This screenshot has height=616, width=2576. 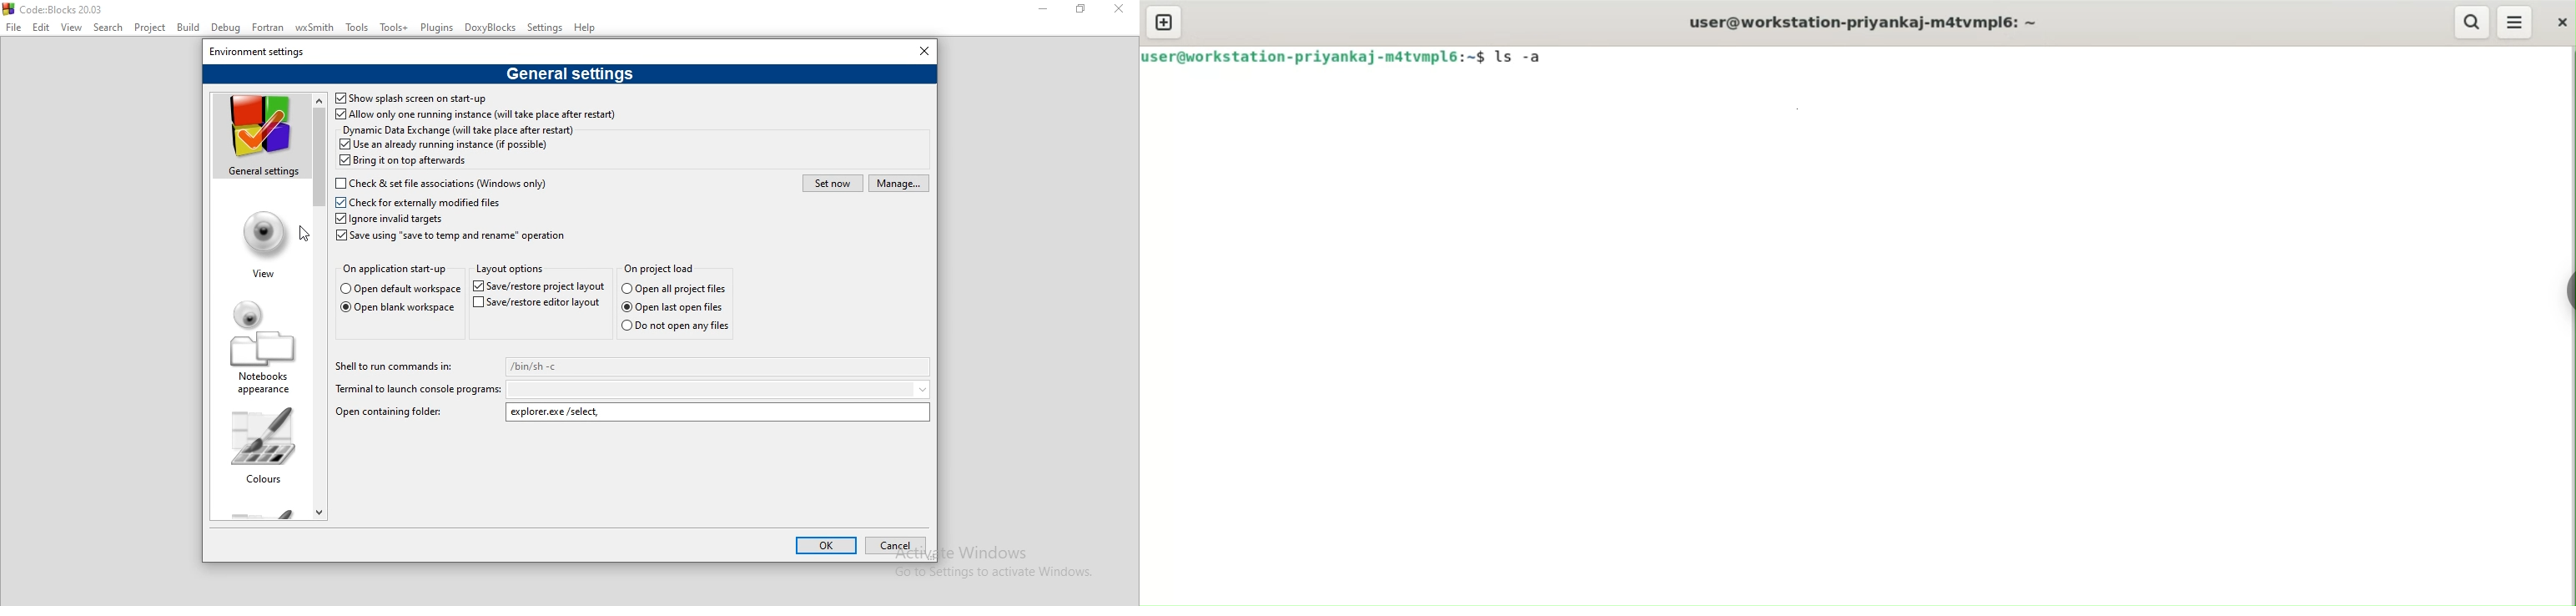 What do you see at coordinates (305, 234) in the screenshot?
I see `cursor on View` at bounding box center [305, 234].